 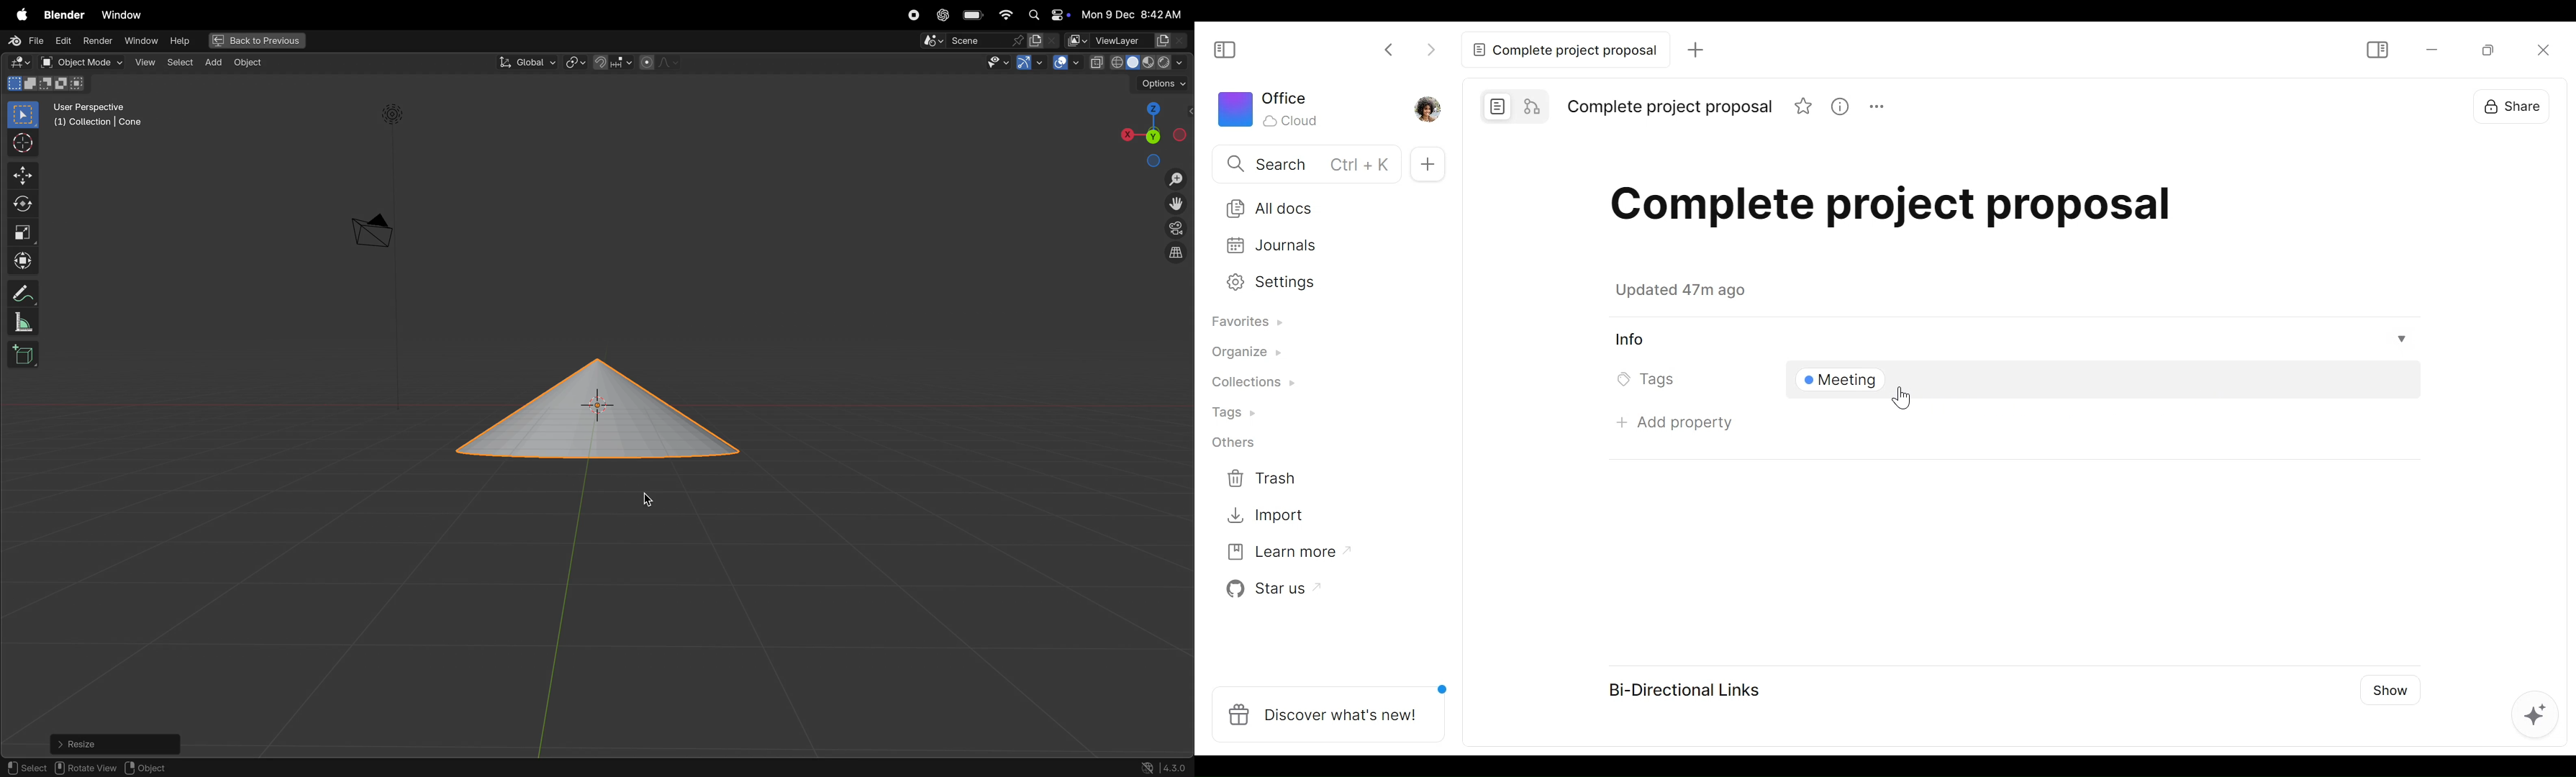 What do you see at coordinates (1648, 381) in the screenshot?
I see `Tags` at bounding box center [1648, 381].